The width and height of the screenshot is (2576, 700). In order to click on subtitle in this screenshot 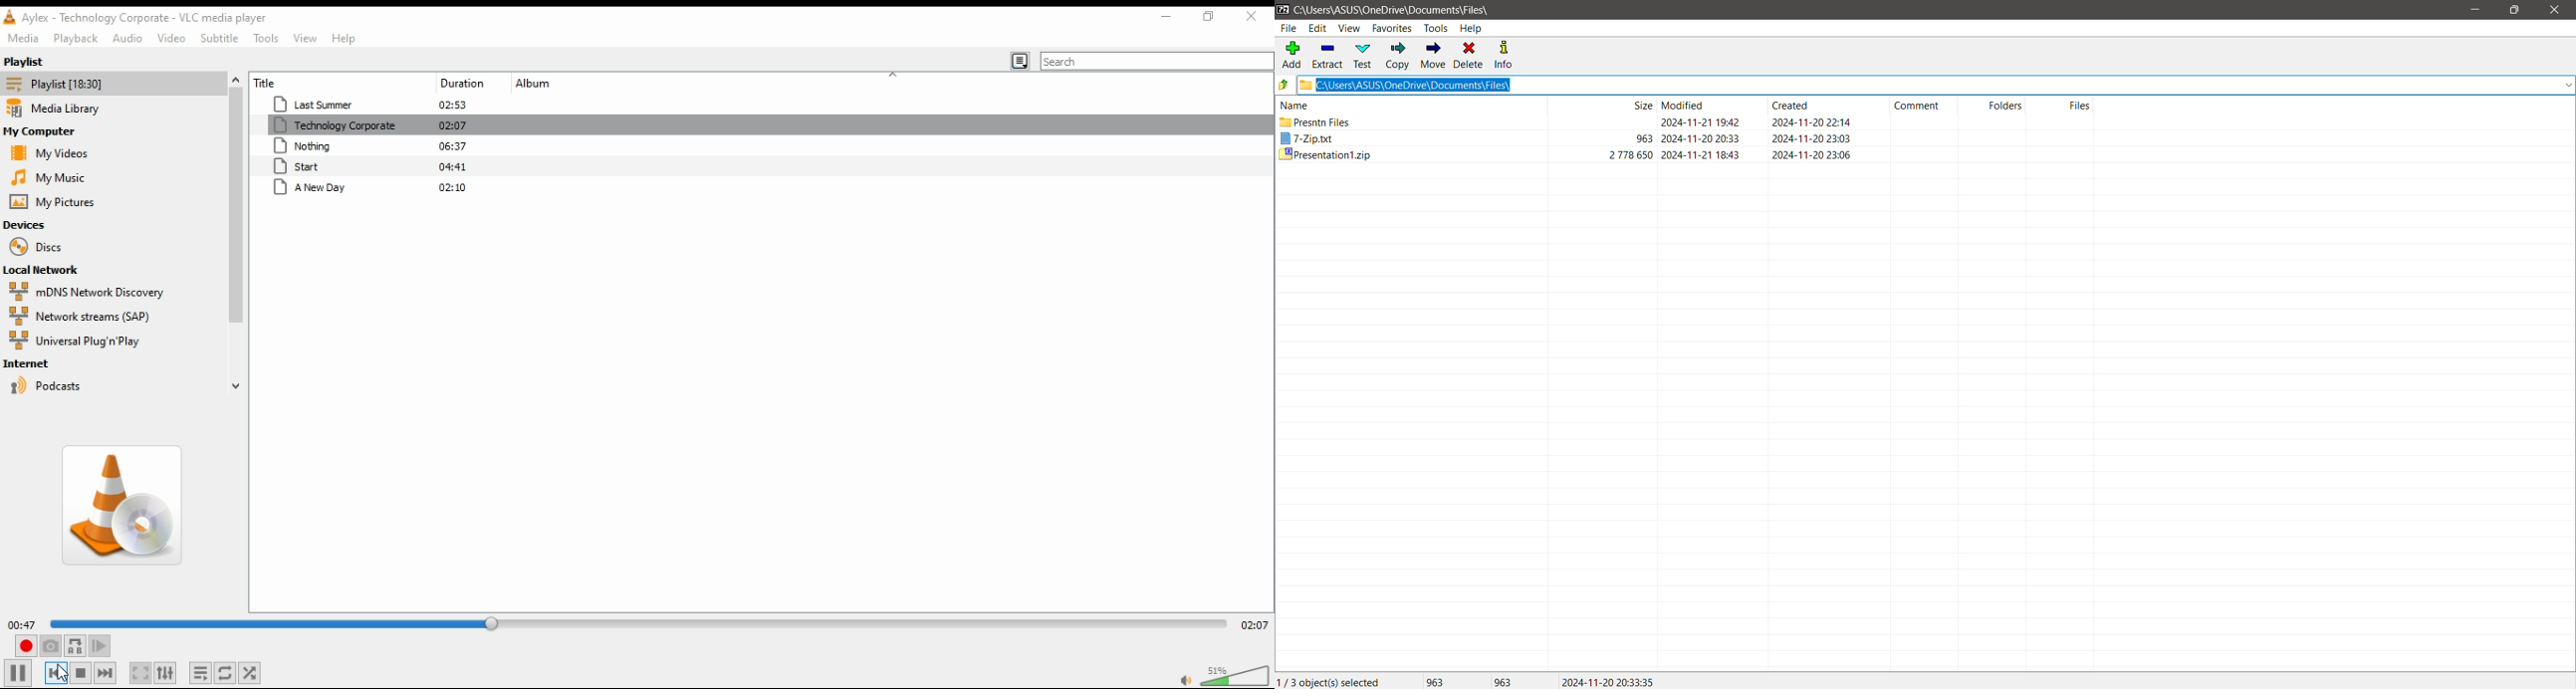, I will do `click(218, 37)`.